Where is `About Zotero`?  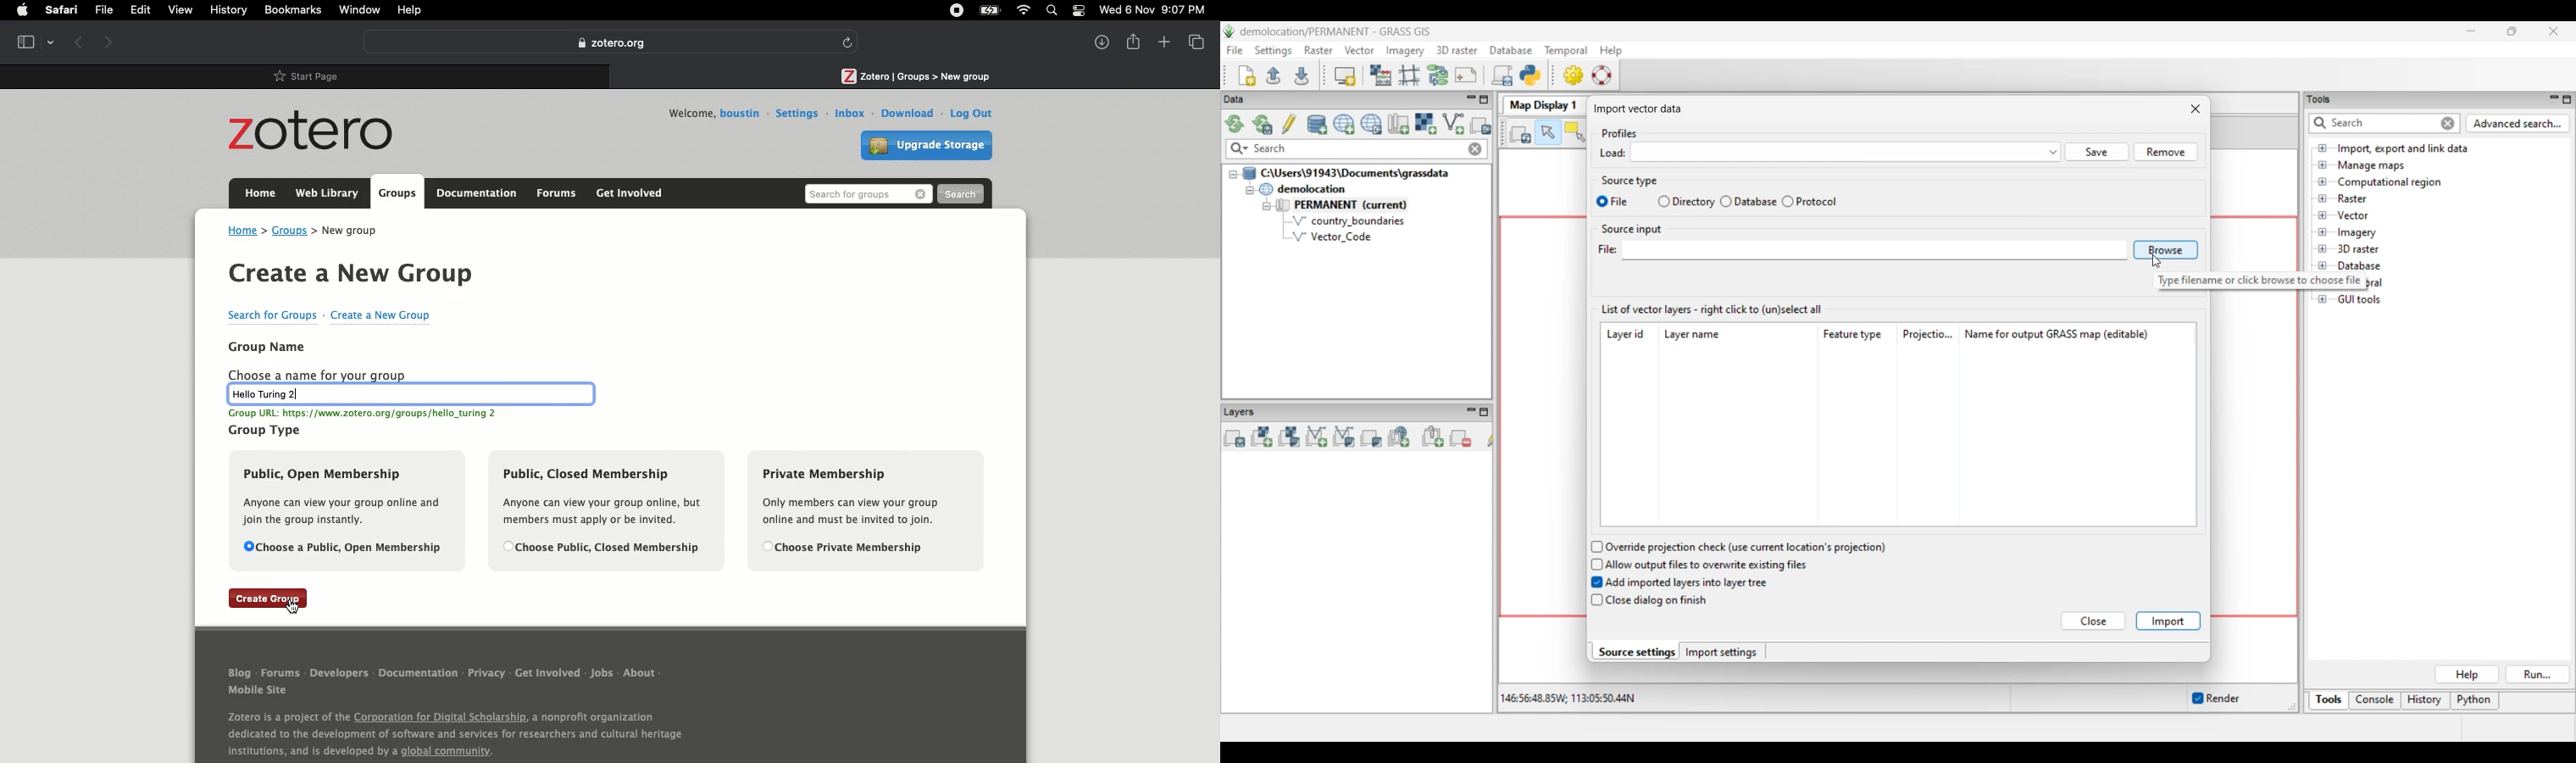 About Zotero is located at coordinates (450, 733).